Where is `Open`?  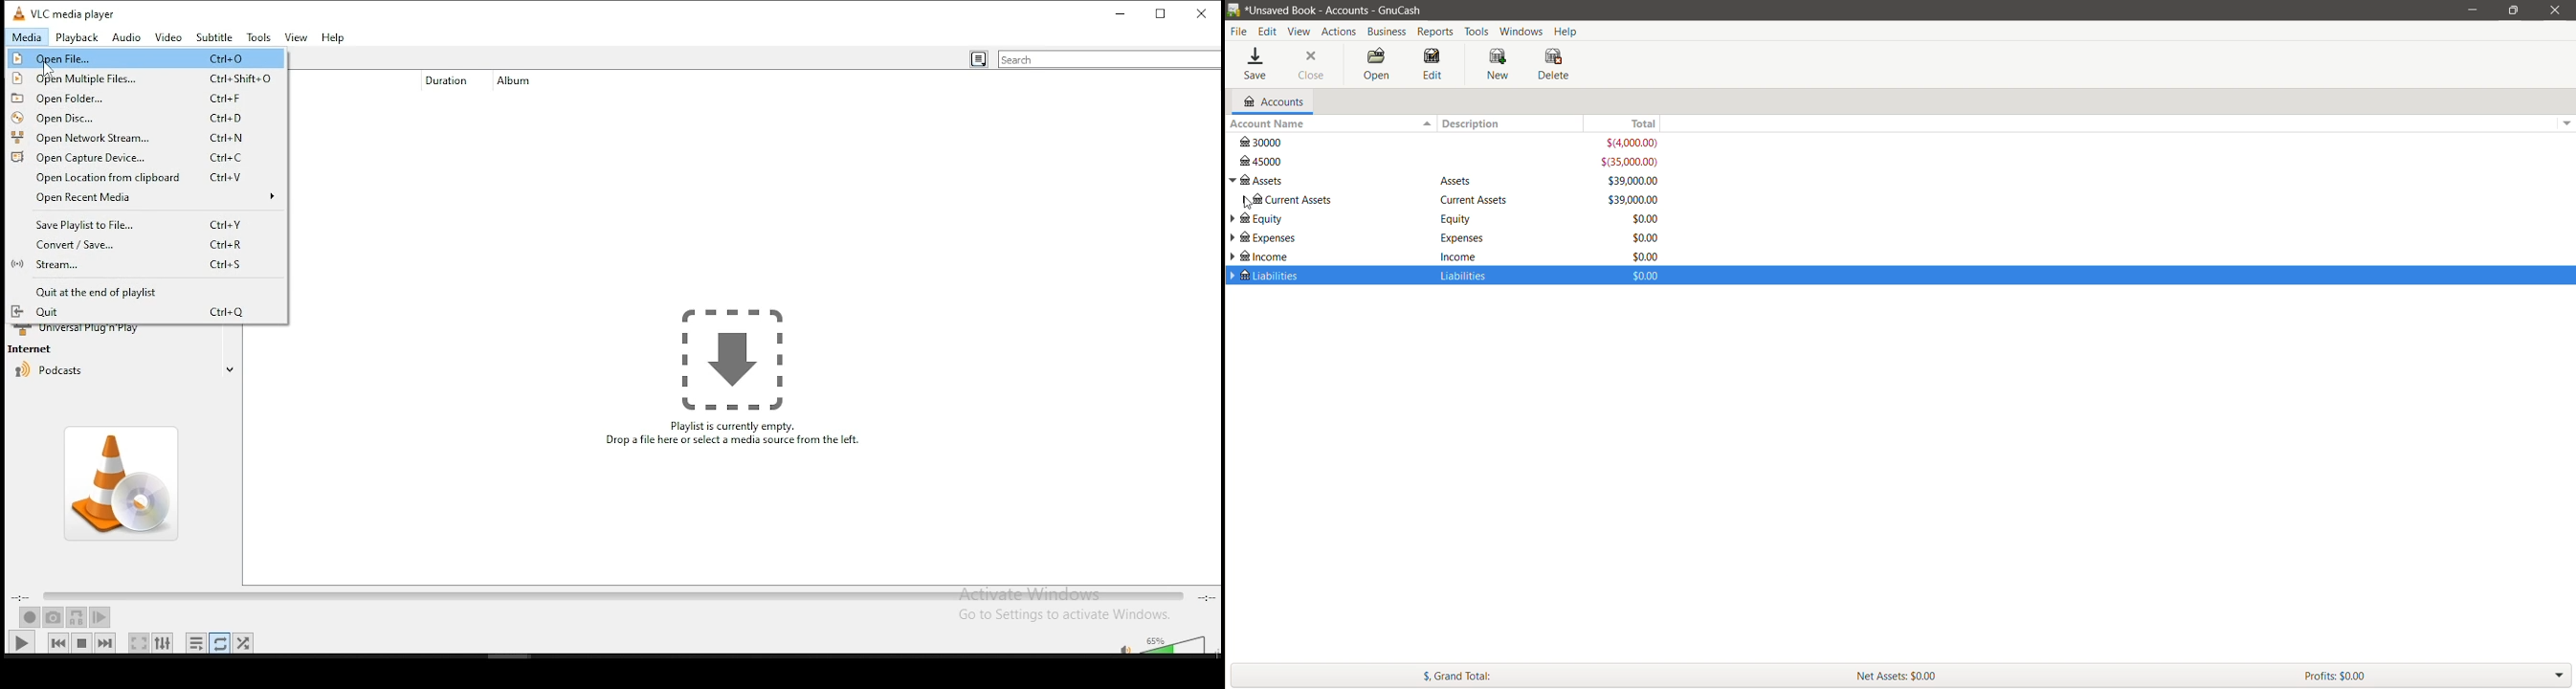 Open is located at coordinates (1378, 64).